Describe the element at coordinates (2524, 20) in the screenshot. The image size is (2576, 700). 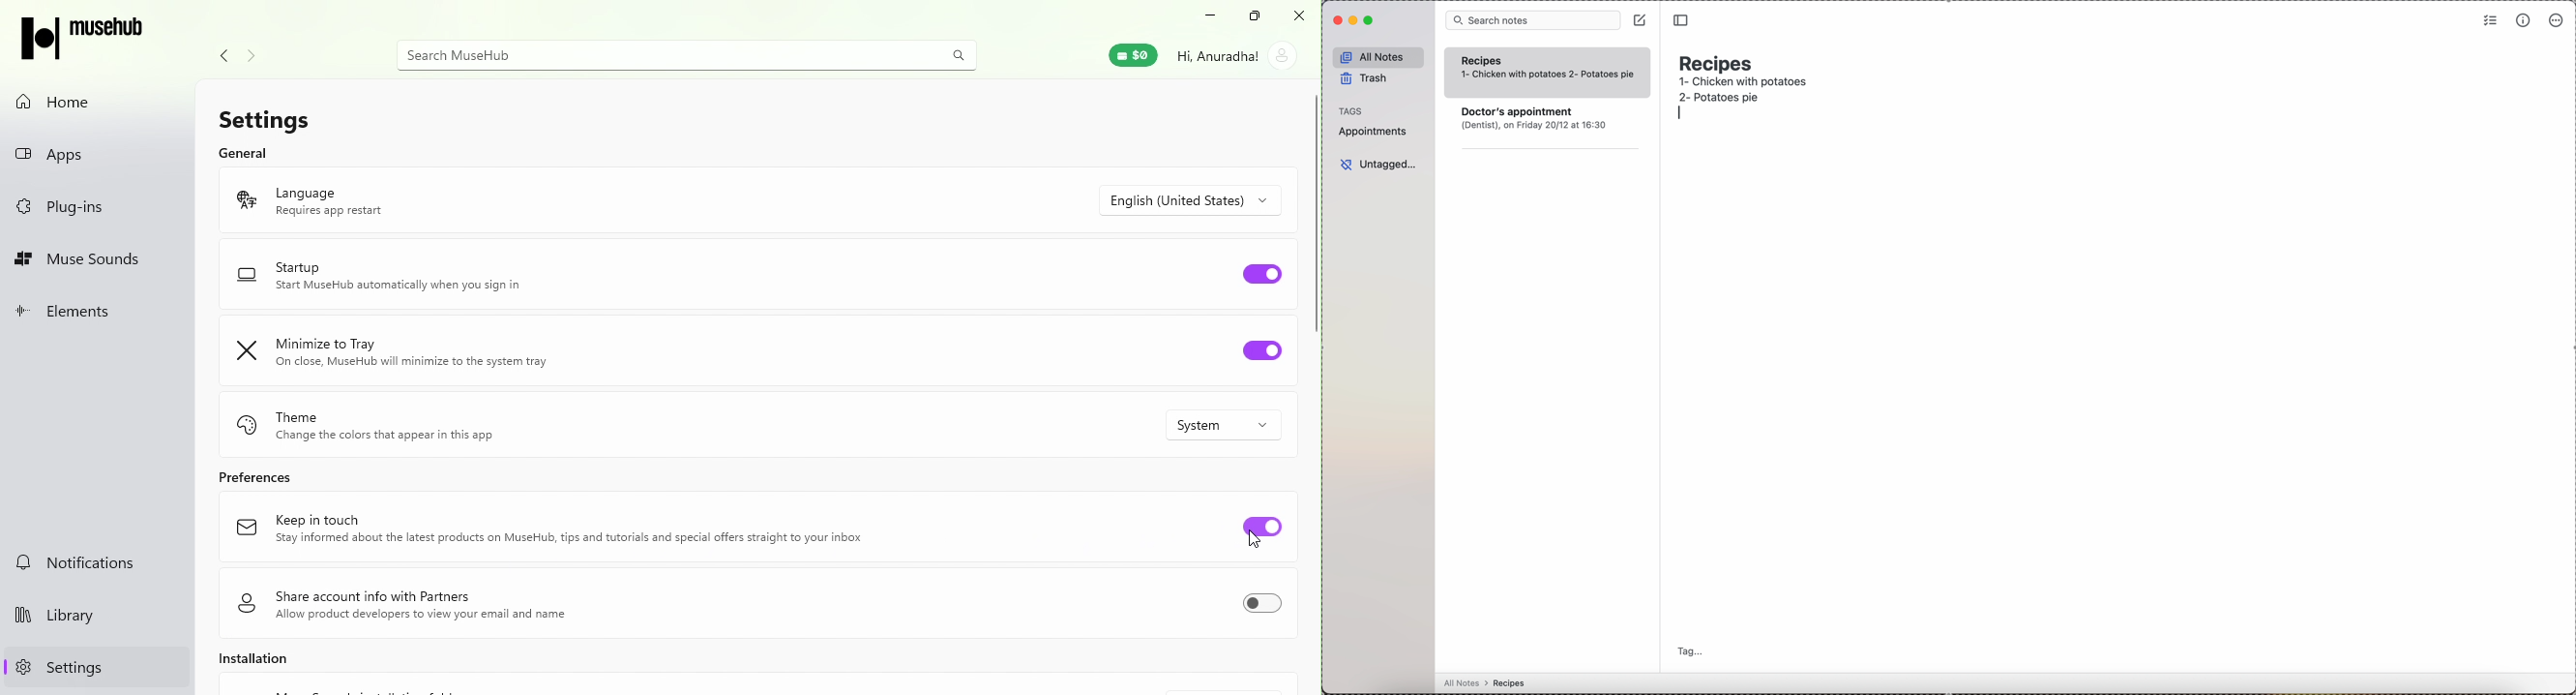
I see `metrics` at that location.